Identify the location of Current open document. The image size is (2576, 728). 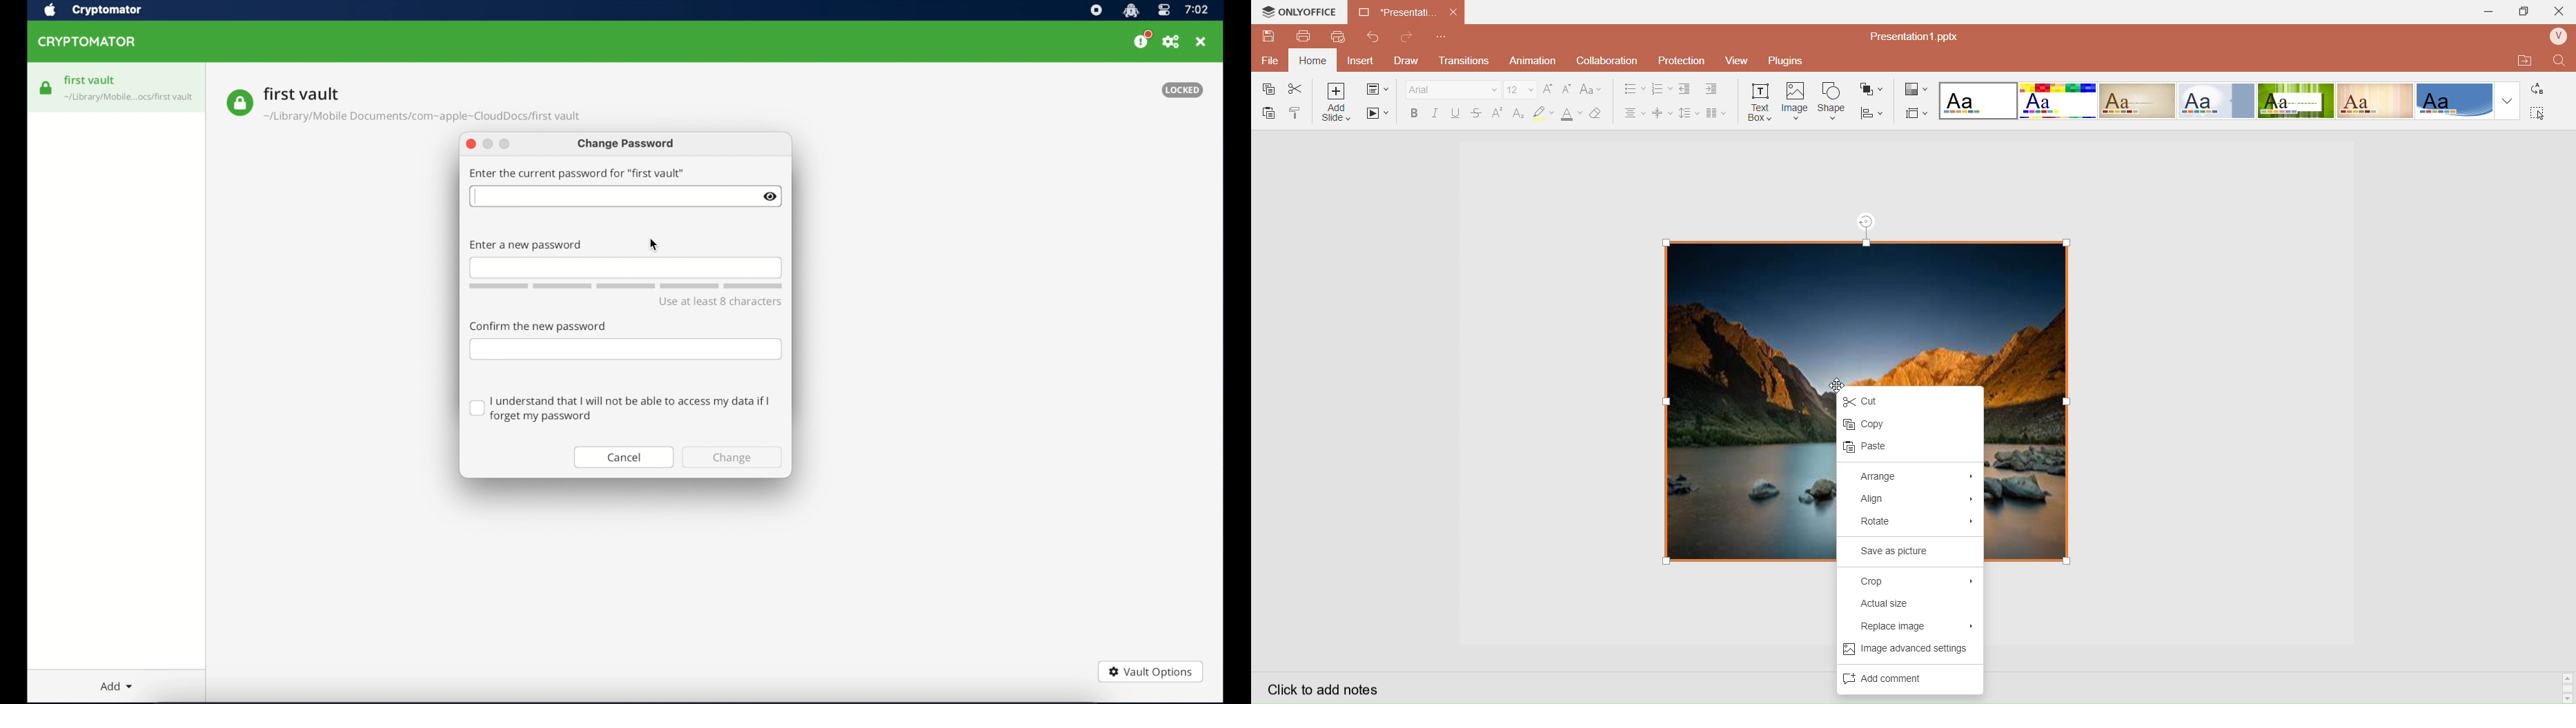
(1399, 12).